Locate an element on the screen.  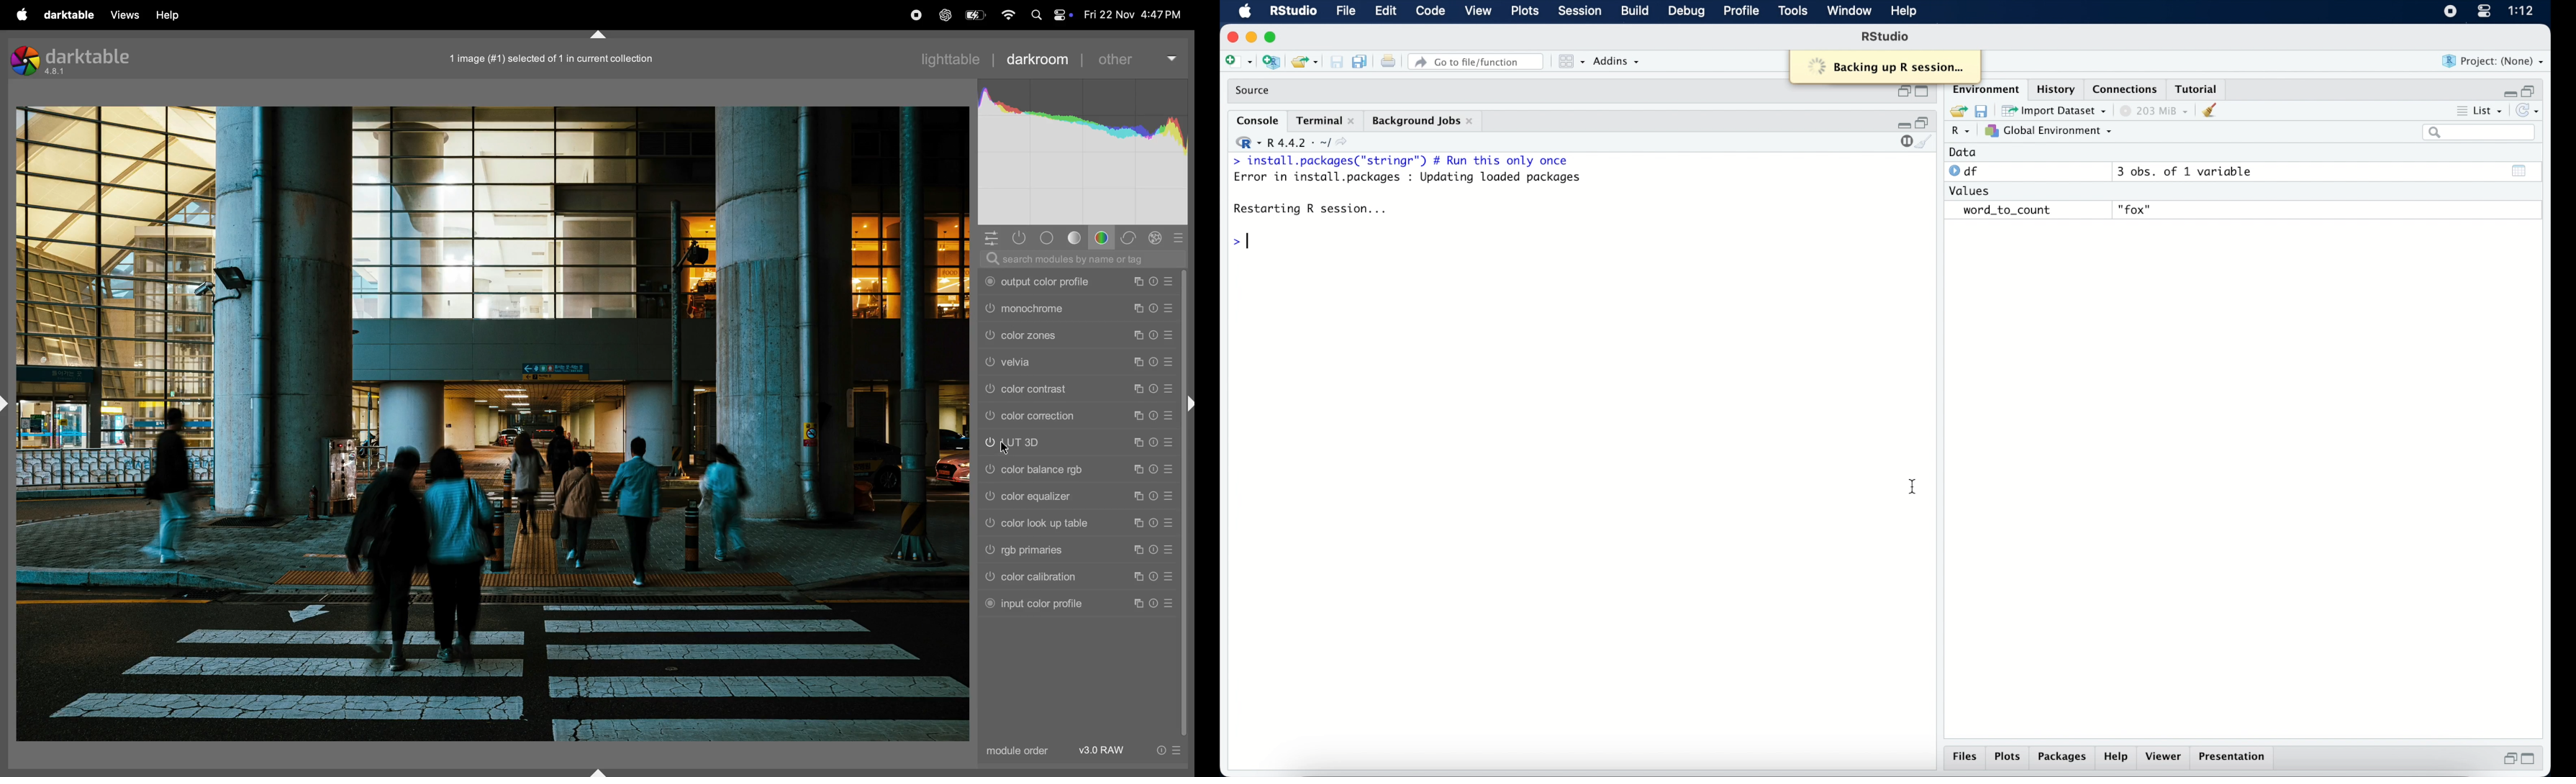
minimize is located at coordinates (2508, 93).